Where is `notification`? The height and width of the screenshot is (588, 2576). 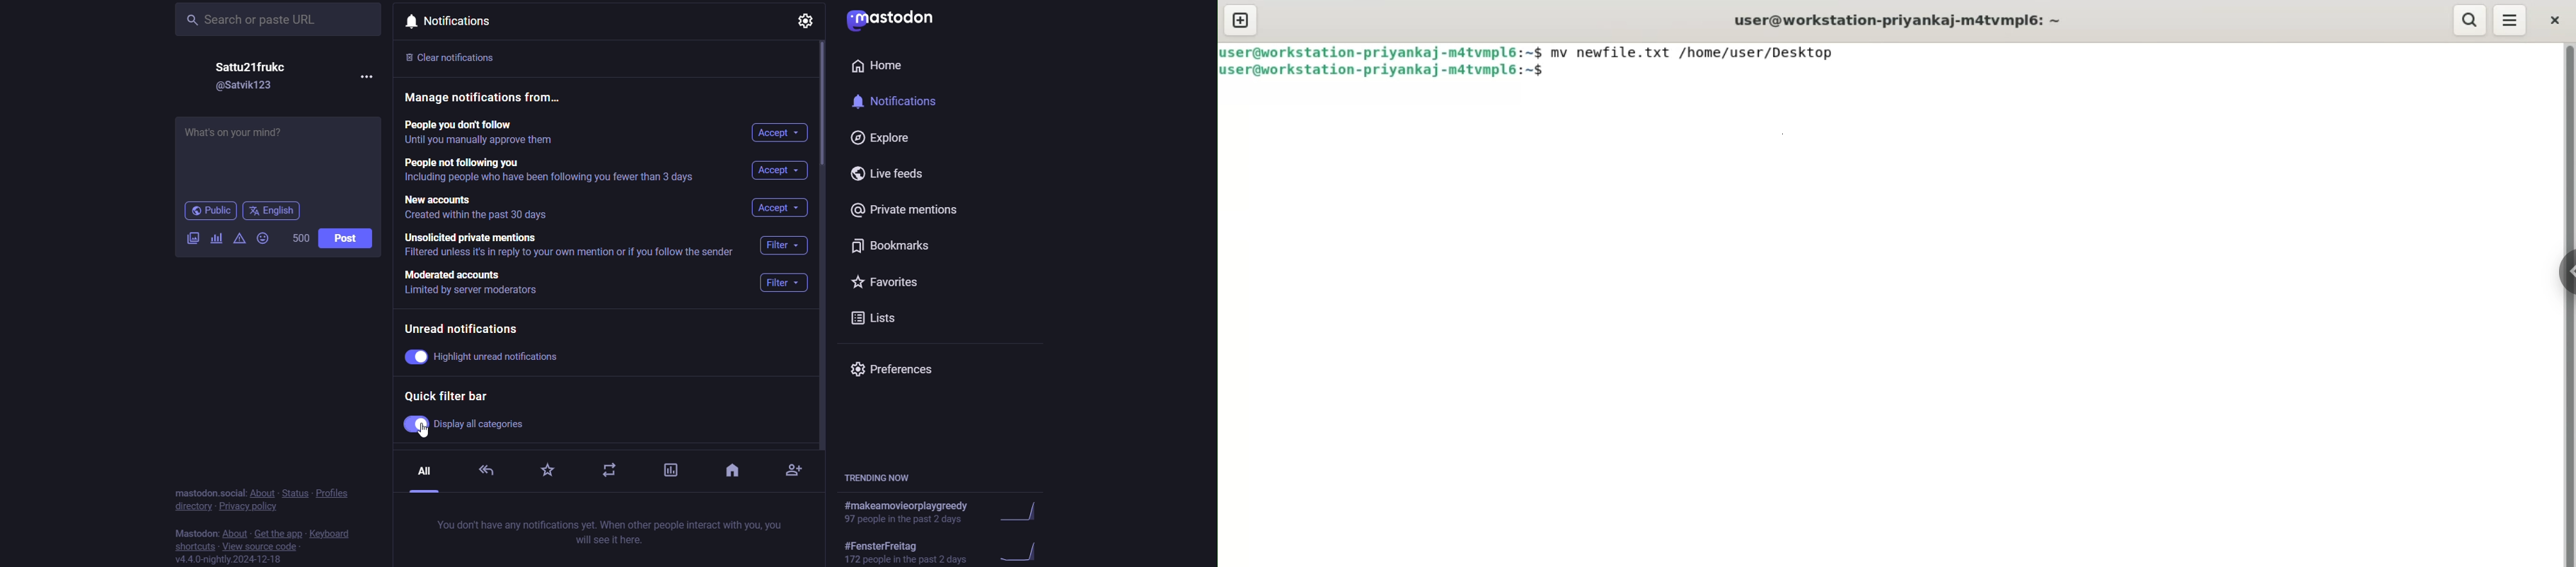
notification is located at coordinates (902, 101).